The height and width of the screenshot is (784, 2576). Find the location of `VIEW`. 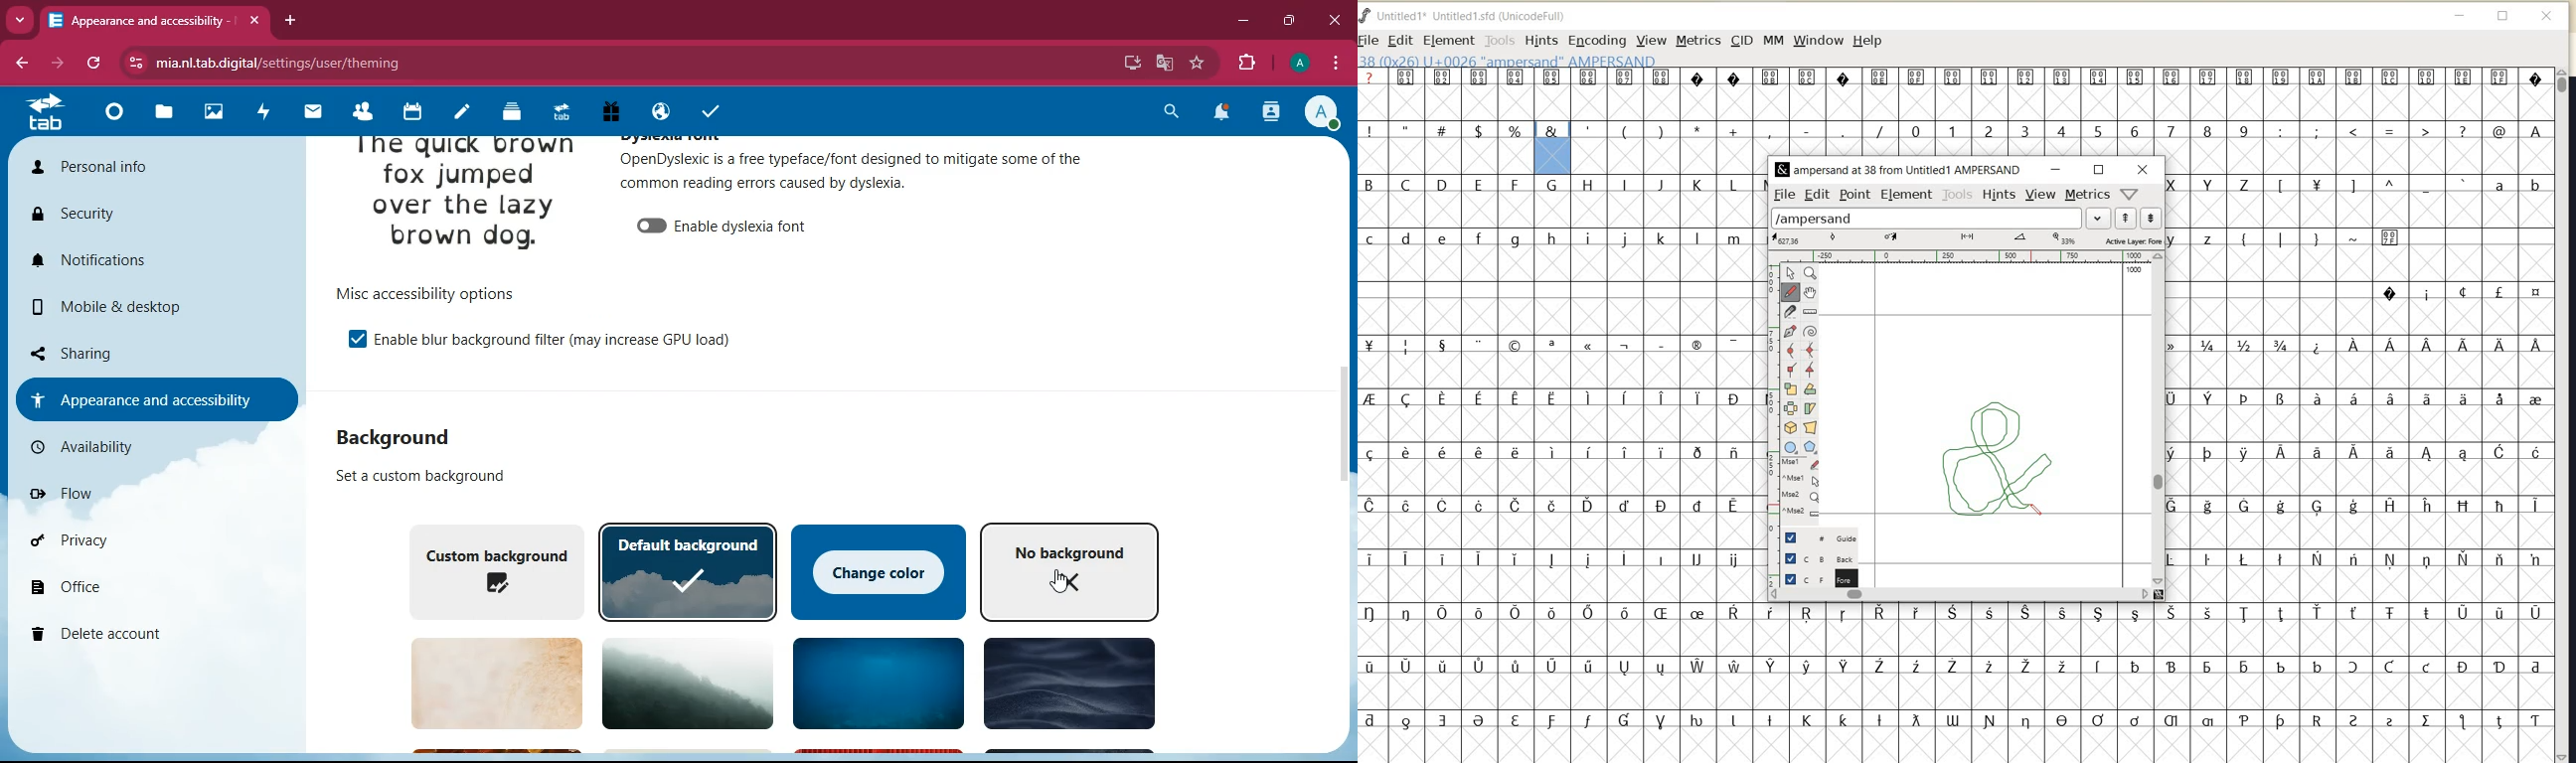

VIEW is located at coordinates (2042, 195).